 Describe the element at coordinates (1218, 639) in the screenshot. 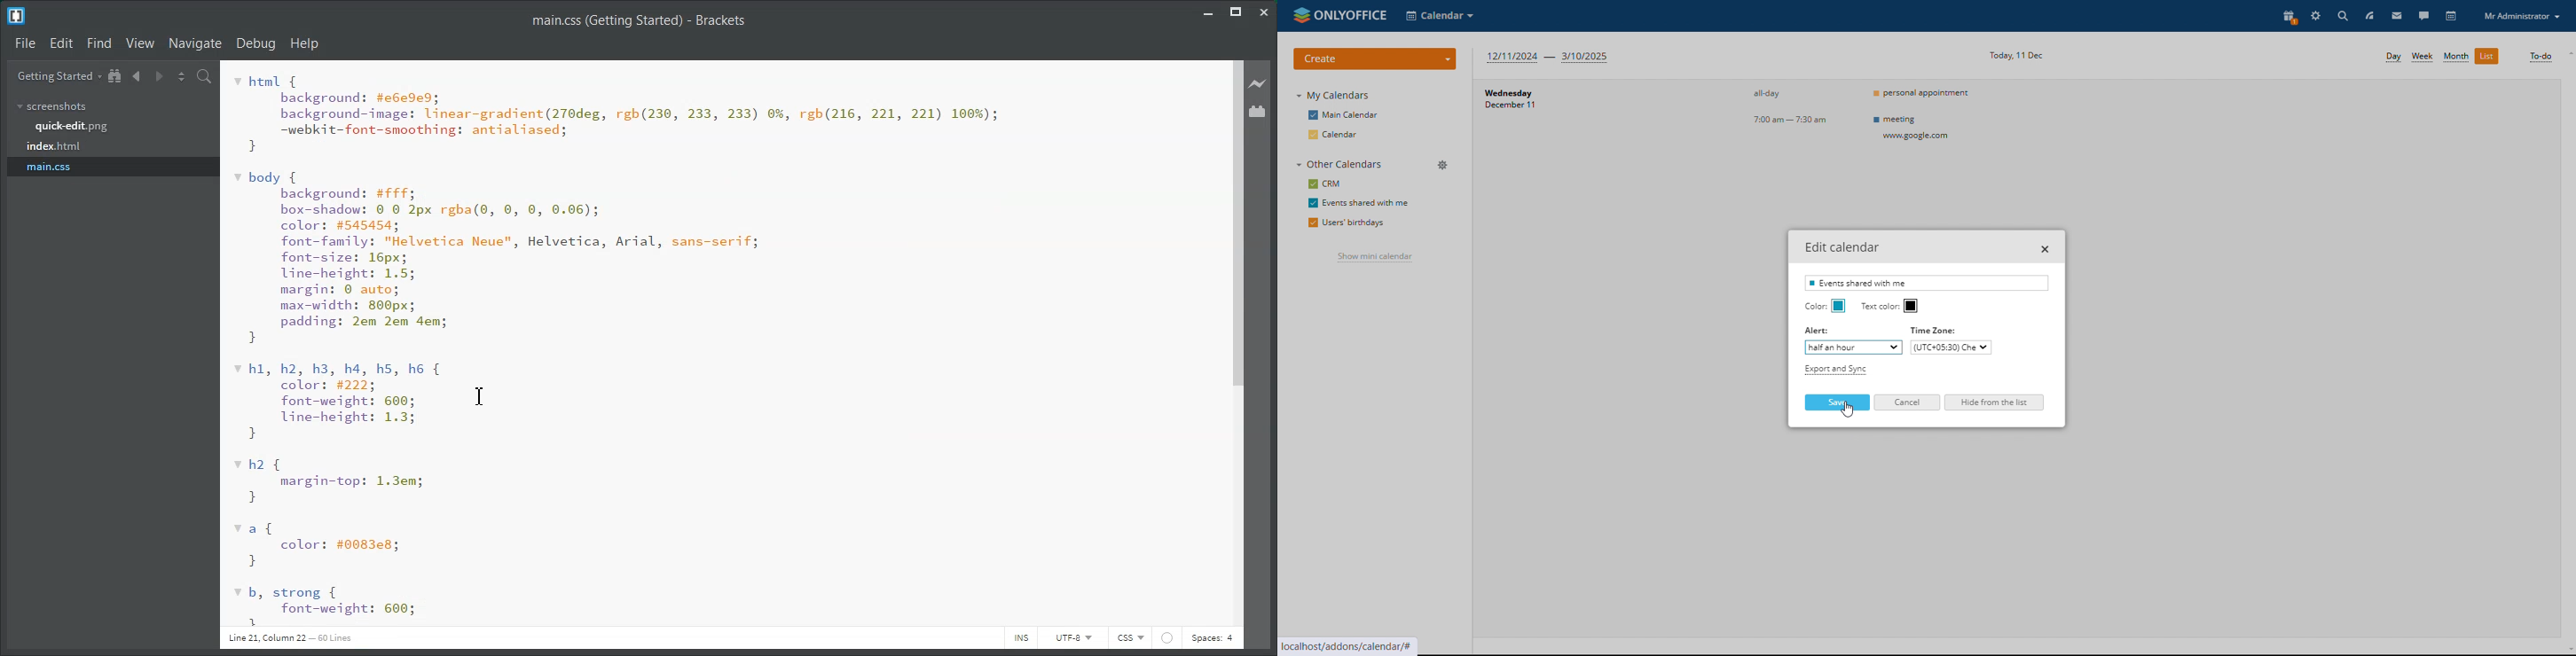

I see `Spaces: 4` at that location.